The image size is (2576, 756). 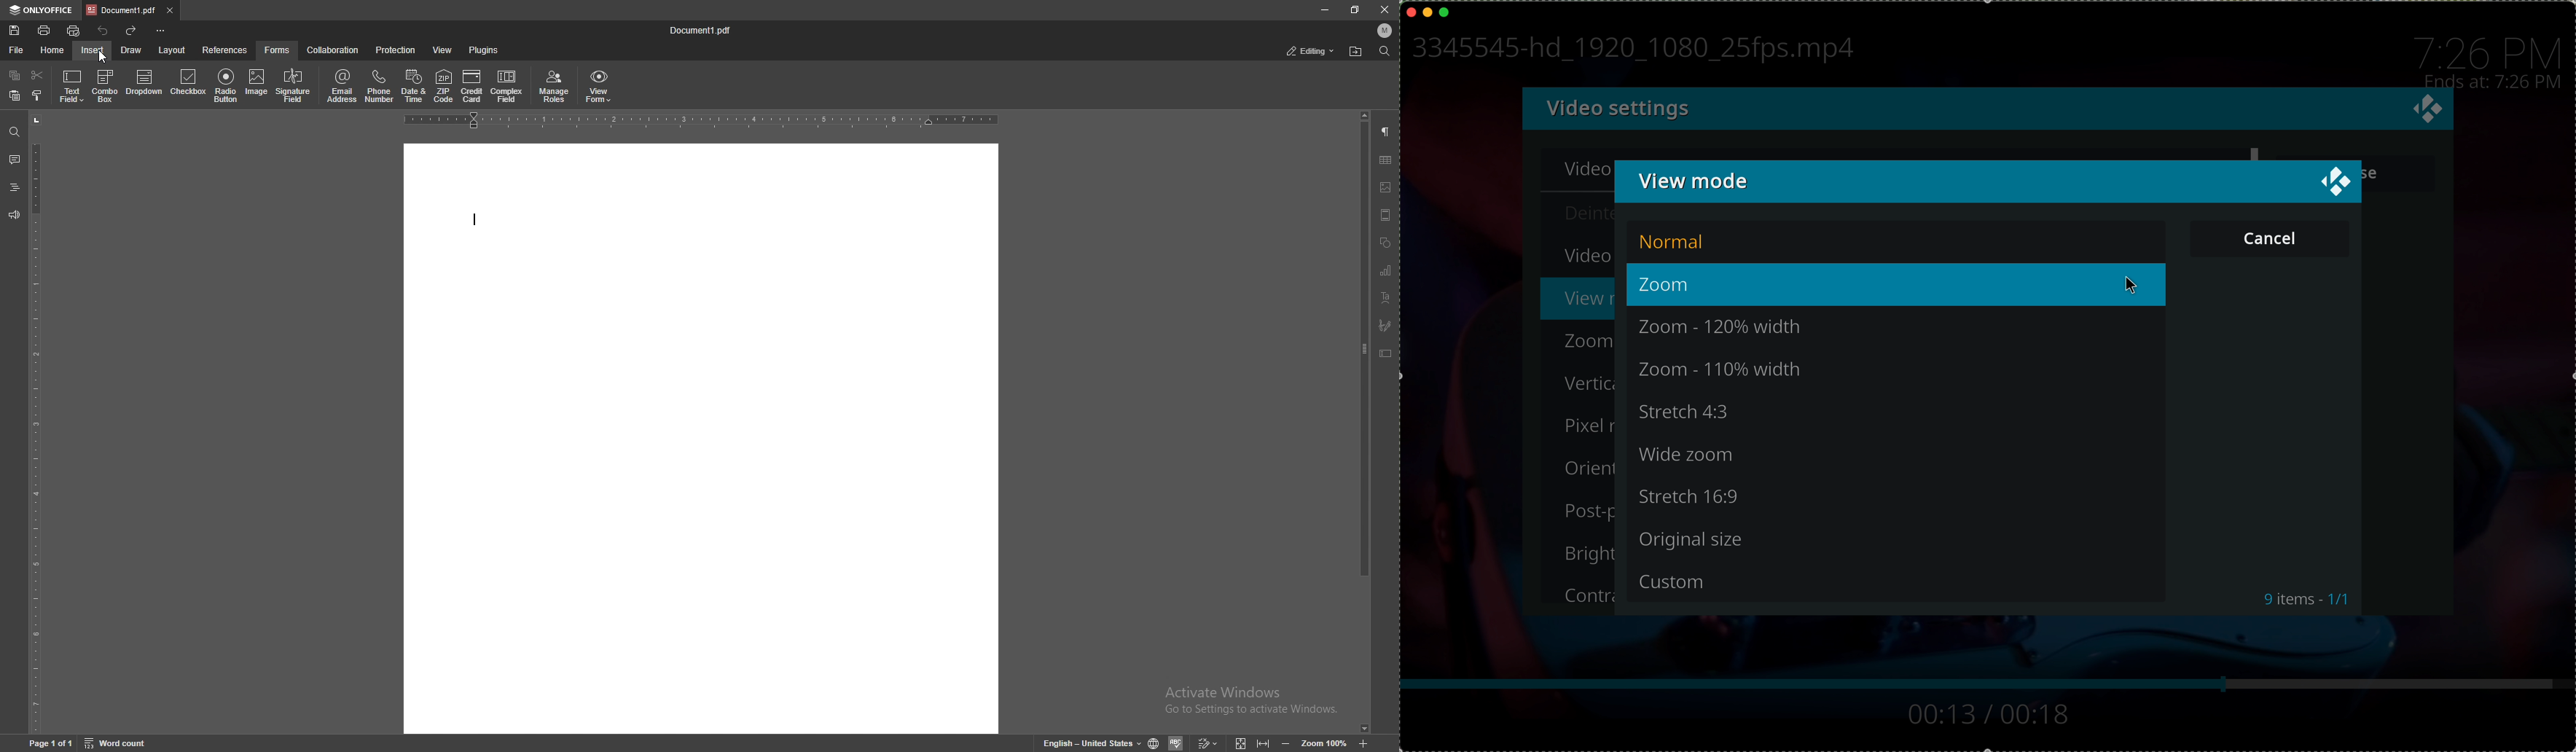 I want to click on quick print, so click(x=74, y=31).